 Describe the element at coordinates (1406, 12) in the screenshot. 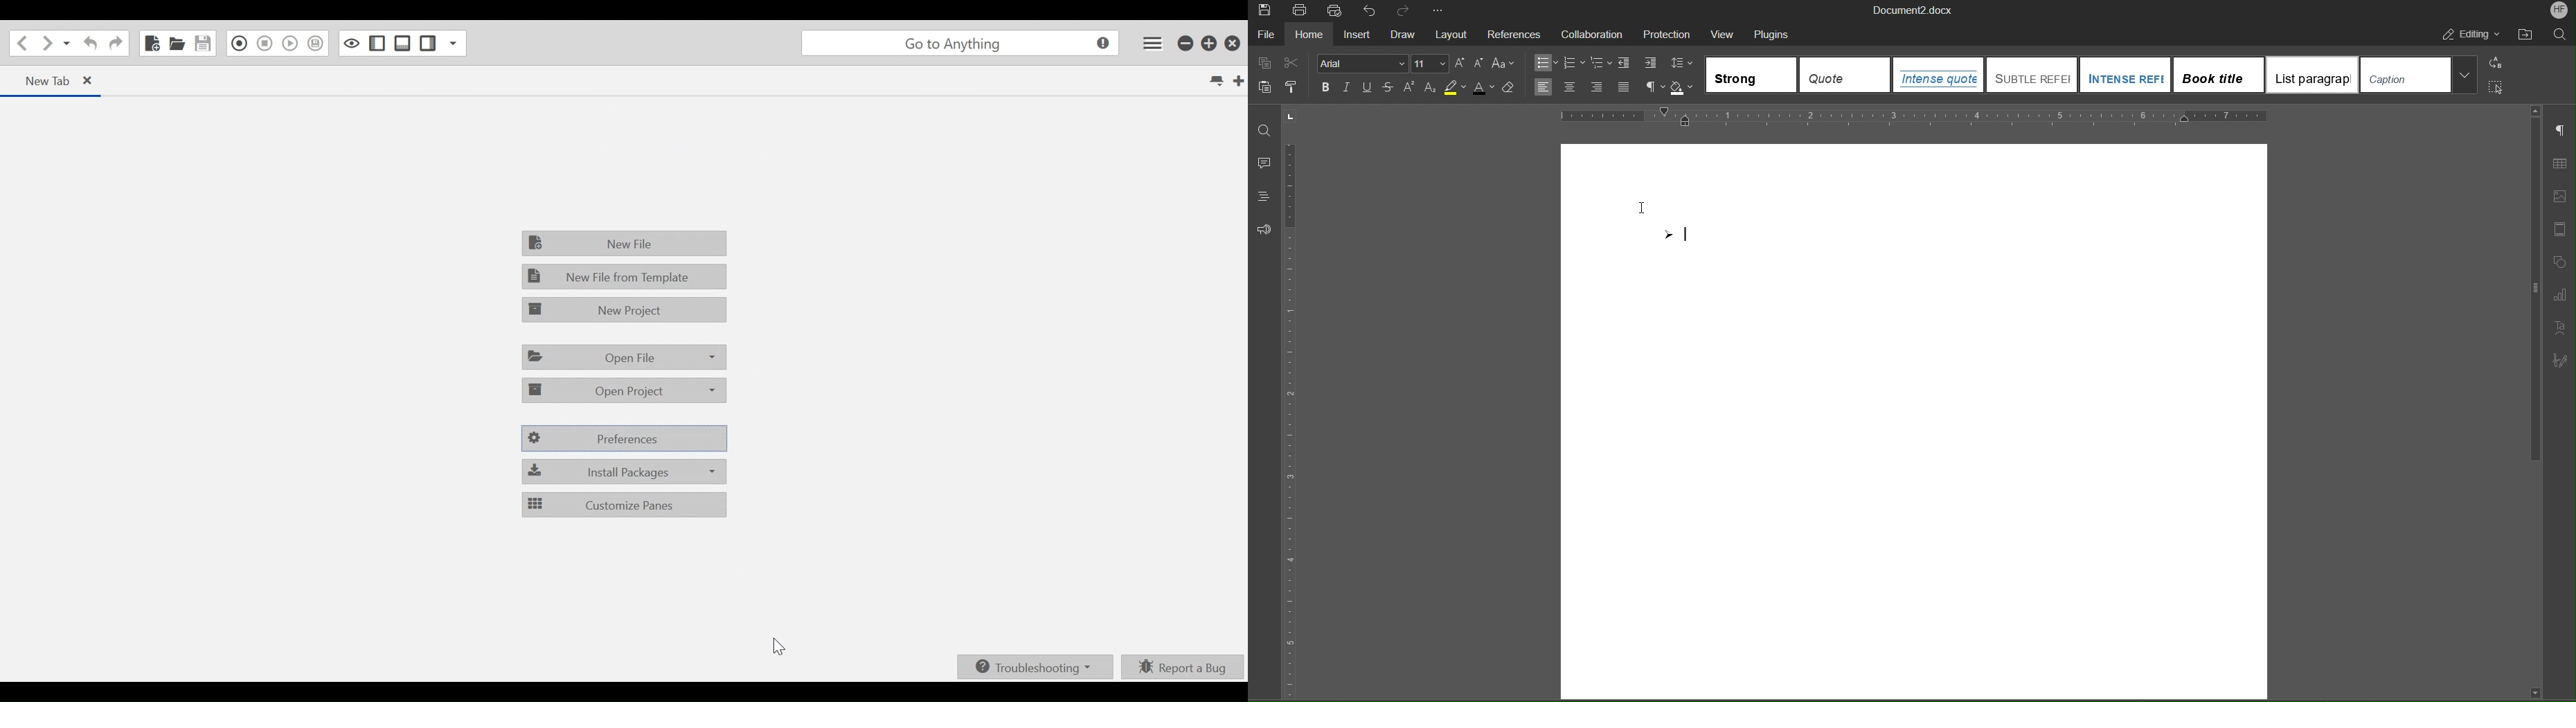

I see `Redo` at that location.